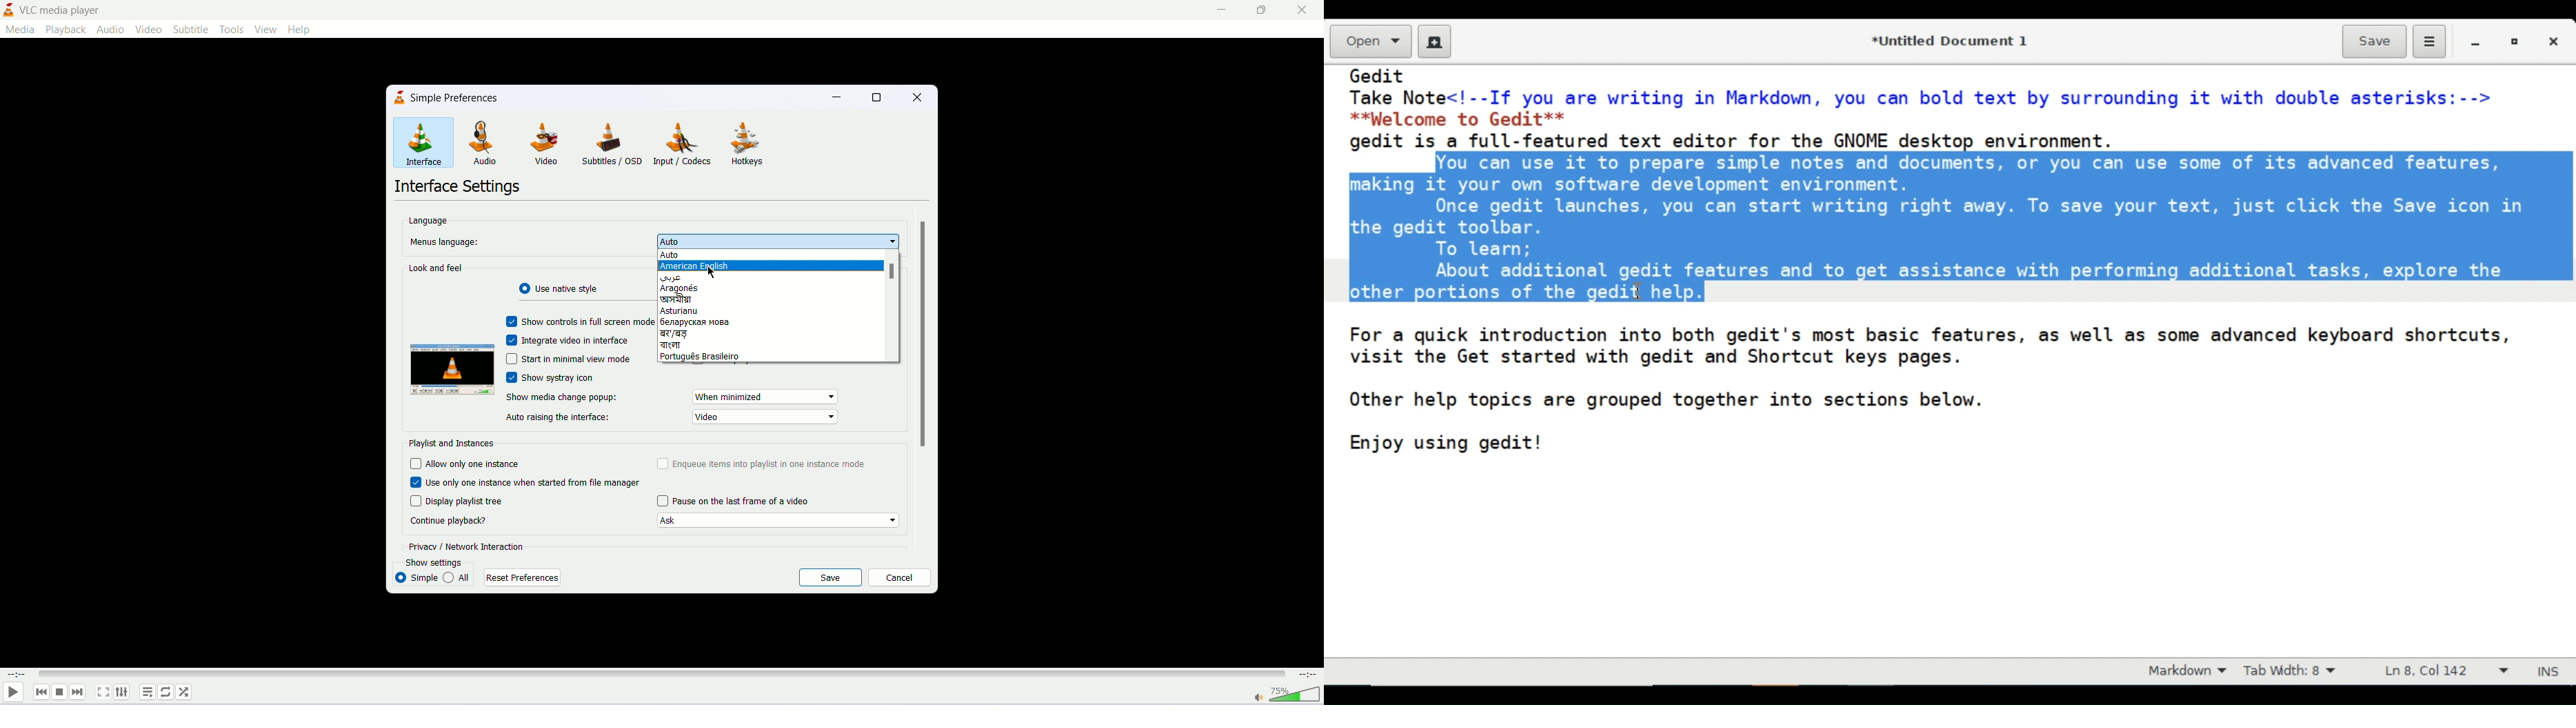 The height and width of the screenshot is (728, 2576). I want to click on tools, so click(234, 30).